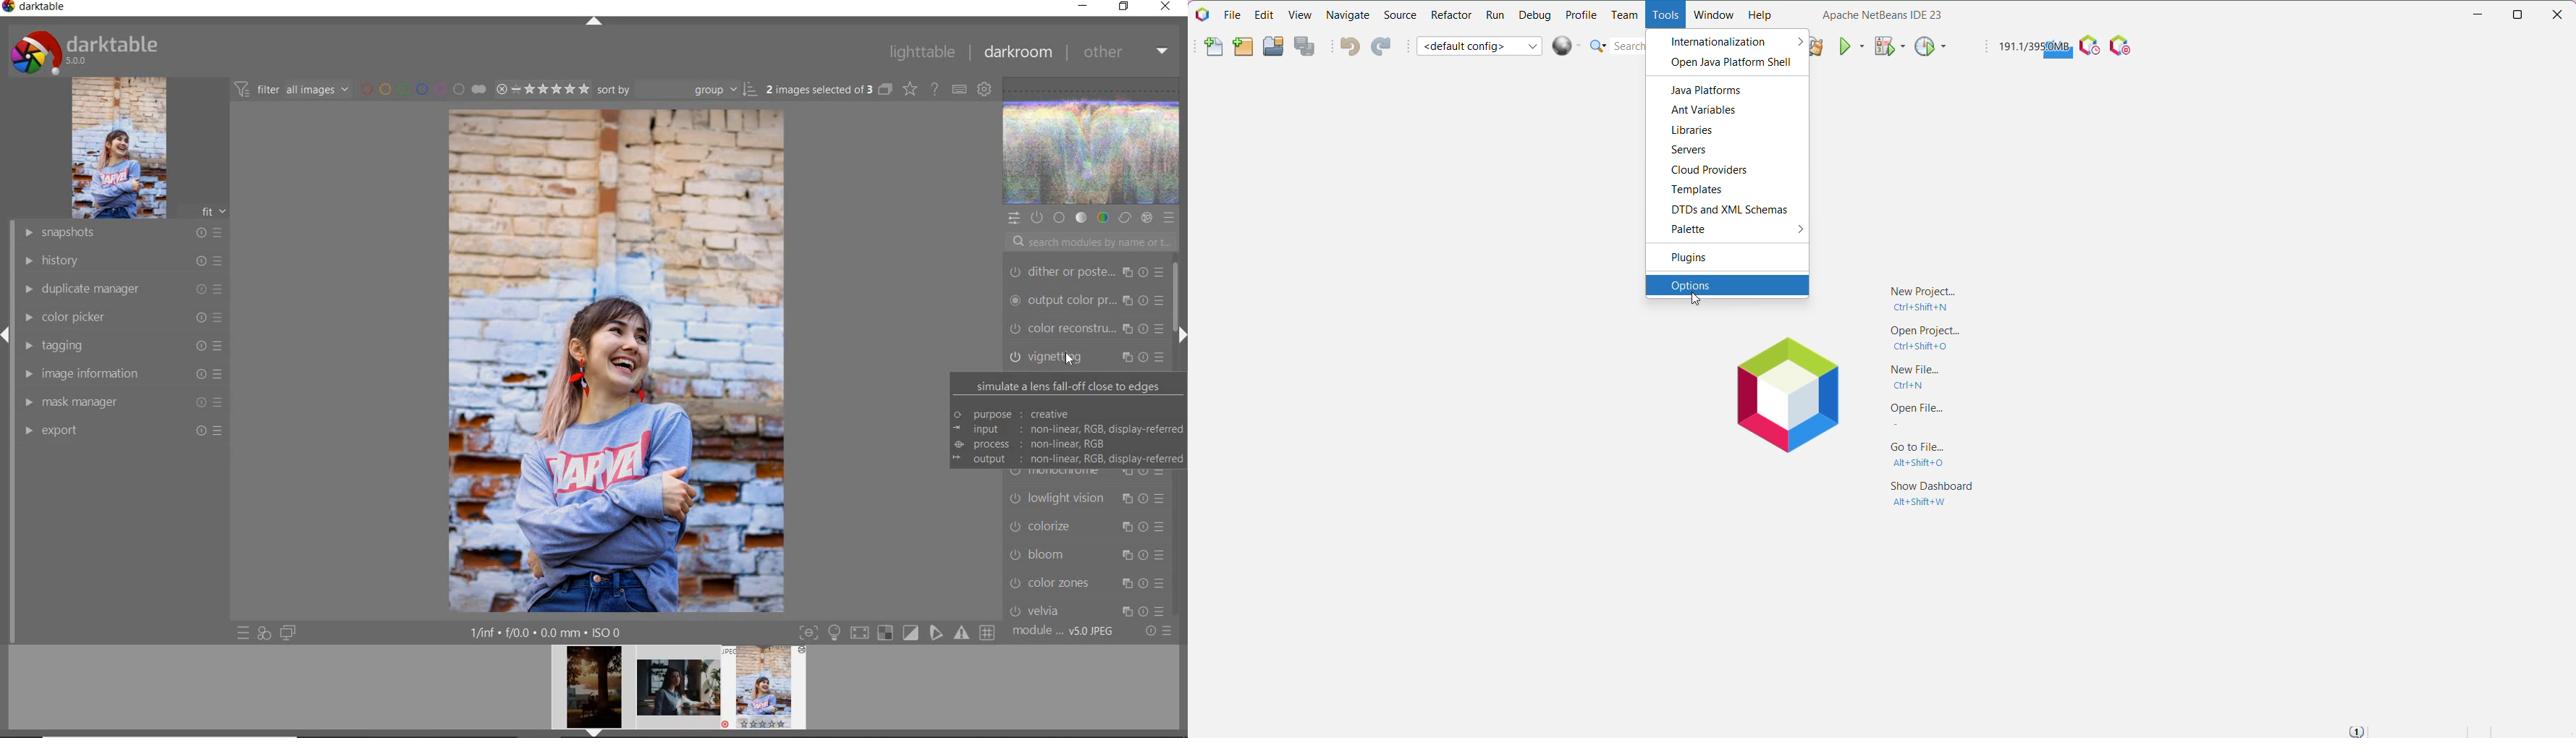 The image size is (2576, 756). I want to click on Open File, so click(1911, 416).